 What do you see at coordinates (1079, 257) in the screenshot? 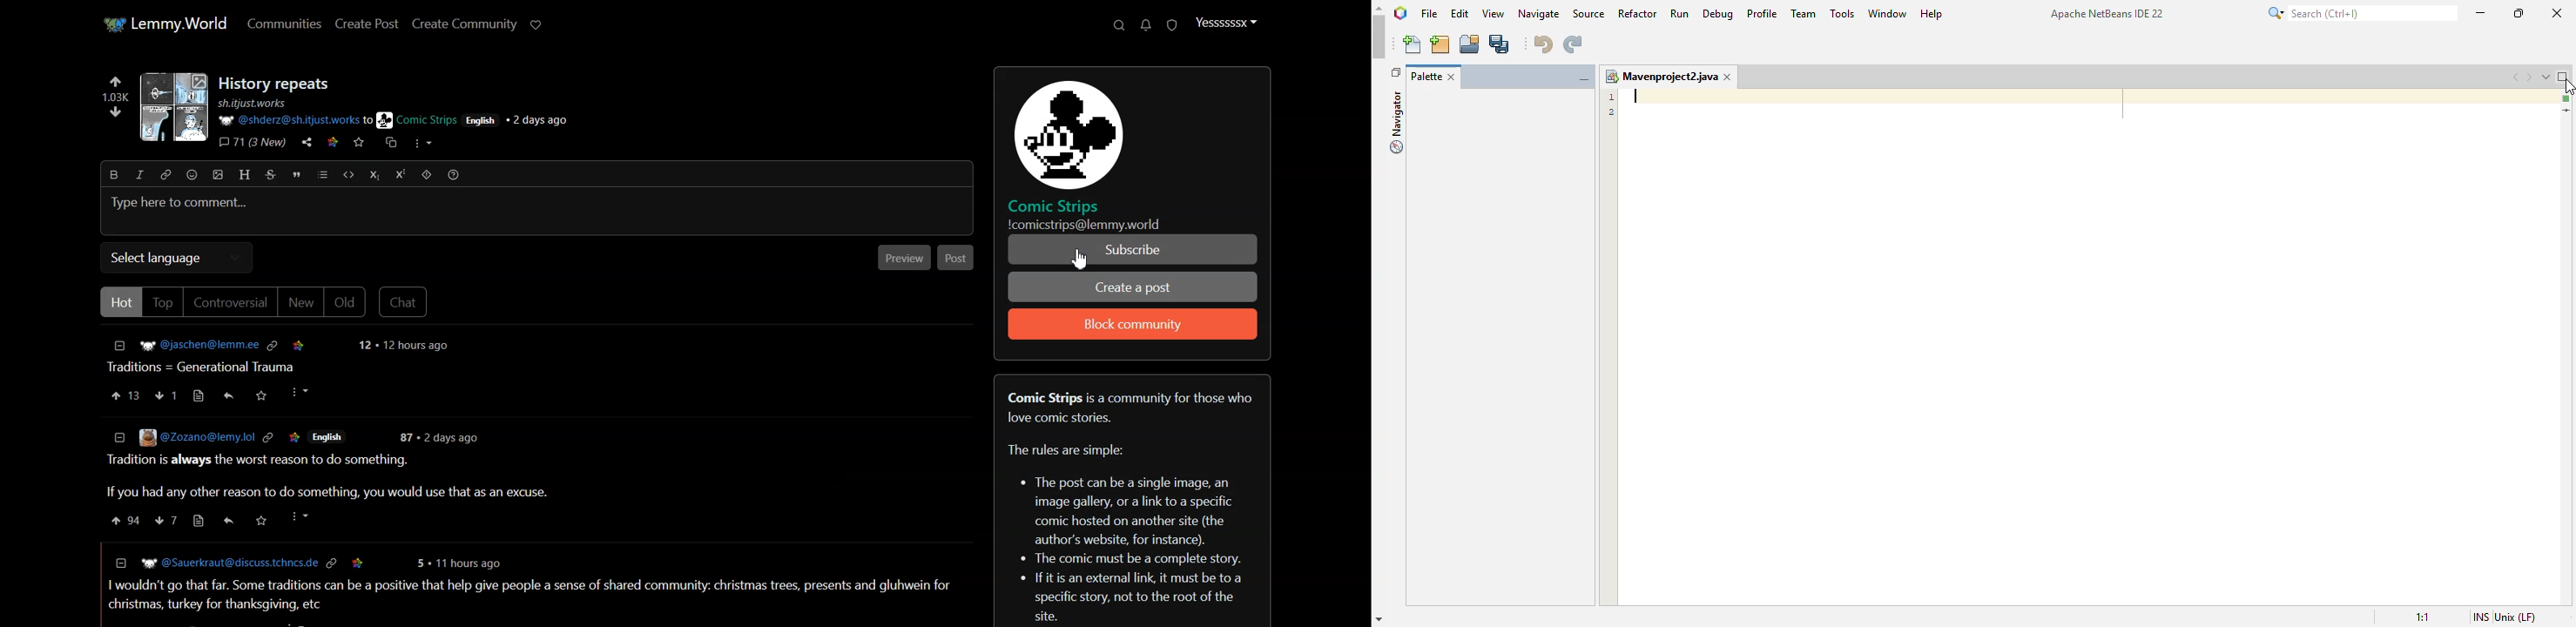
I see `Cursor` at bounding box center [1079, 257].